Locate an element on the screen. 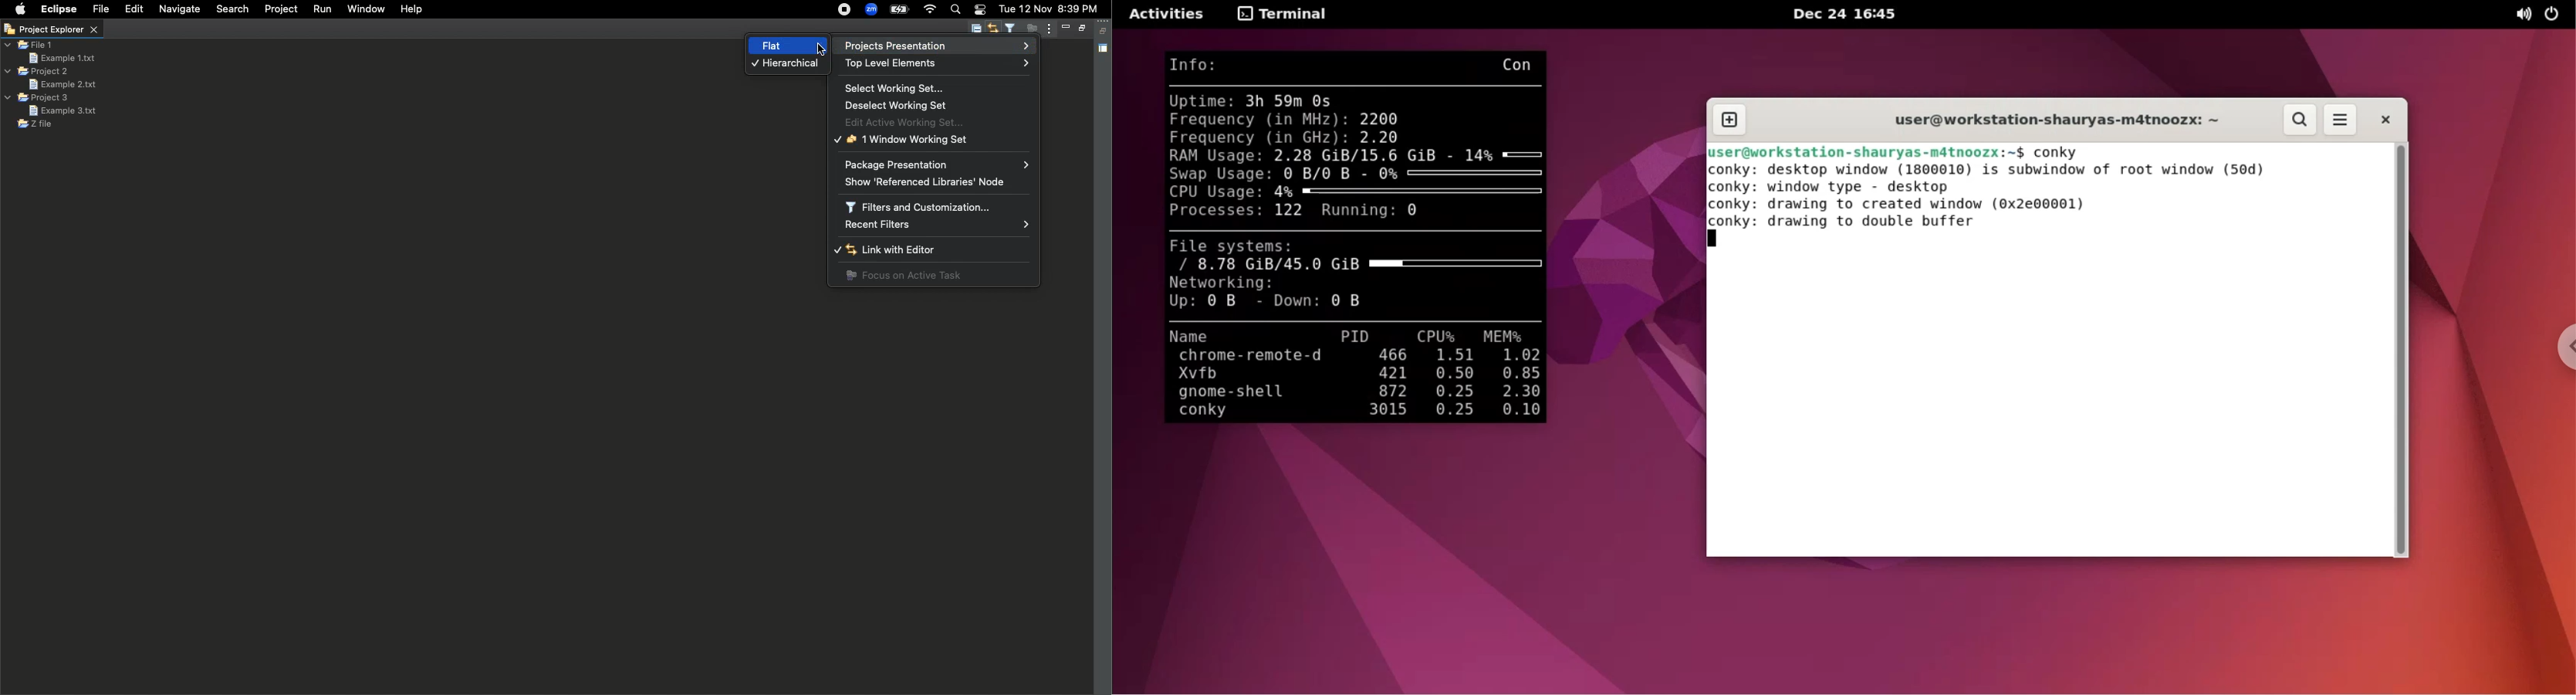 The width and height of the screenshot is (2576, 700). Link with editor is located at coordinates (911, 251).